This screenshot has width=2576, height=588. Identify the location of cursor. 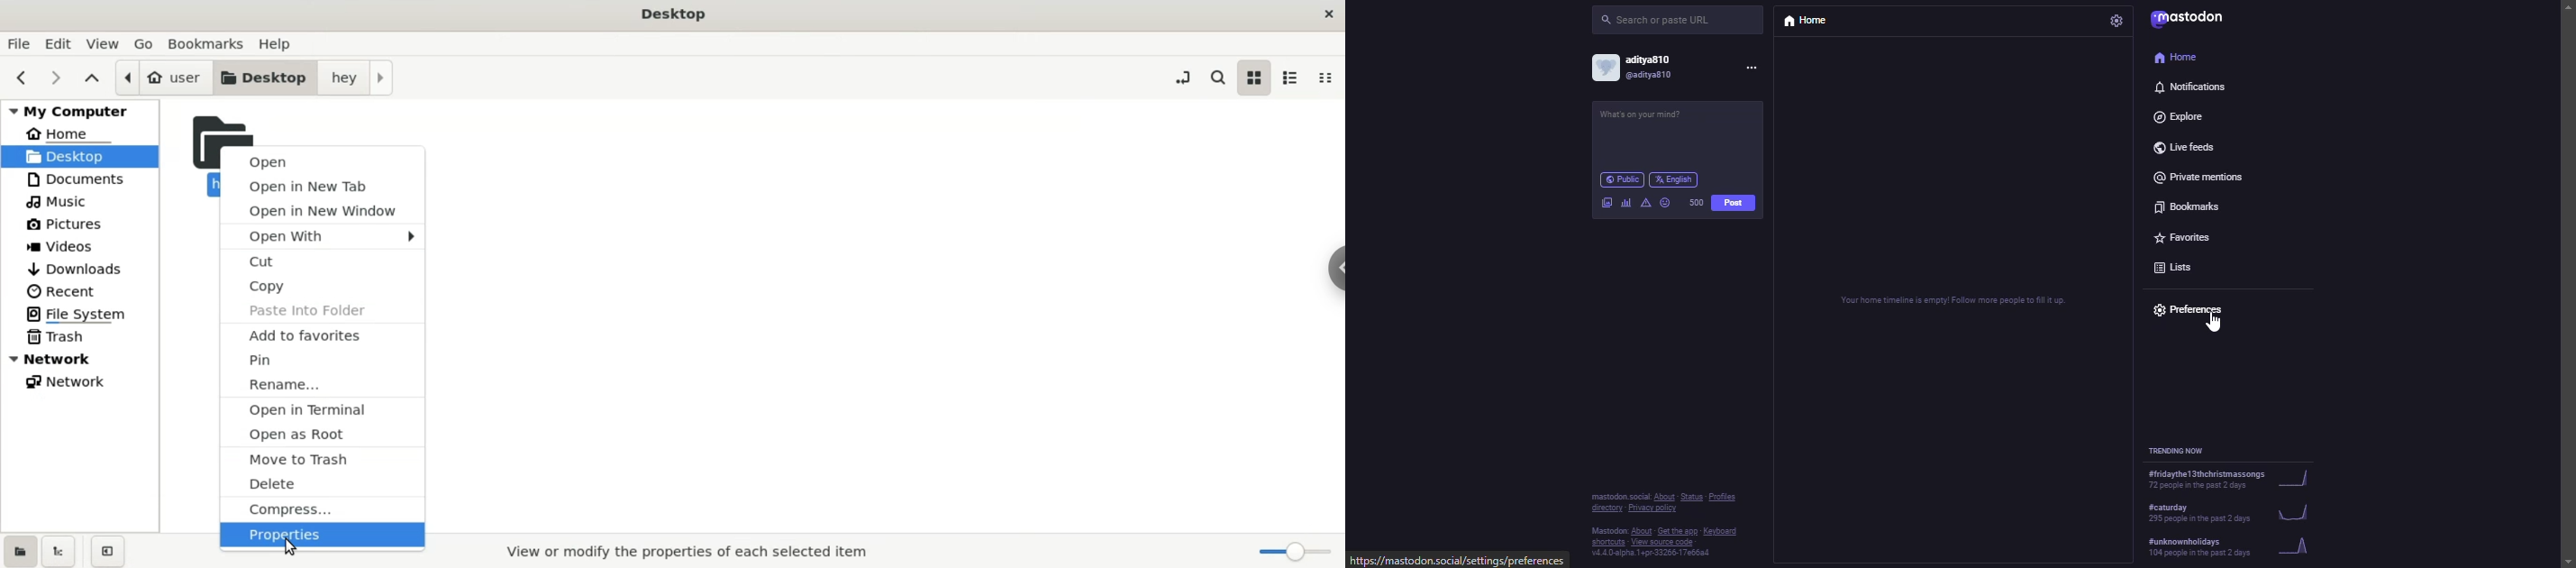
(290, 548).